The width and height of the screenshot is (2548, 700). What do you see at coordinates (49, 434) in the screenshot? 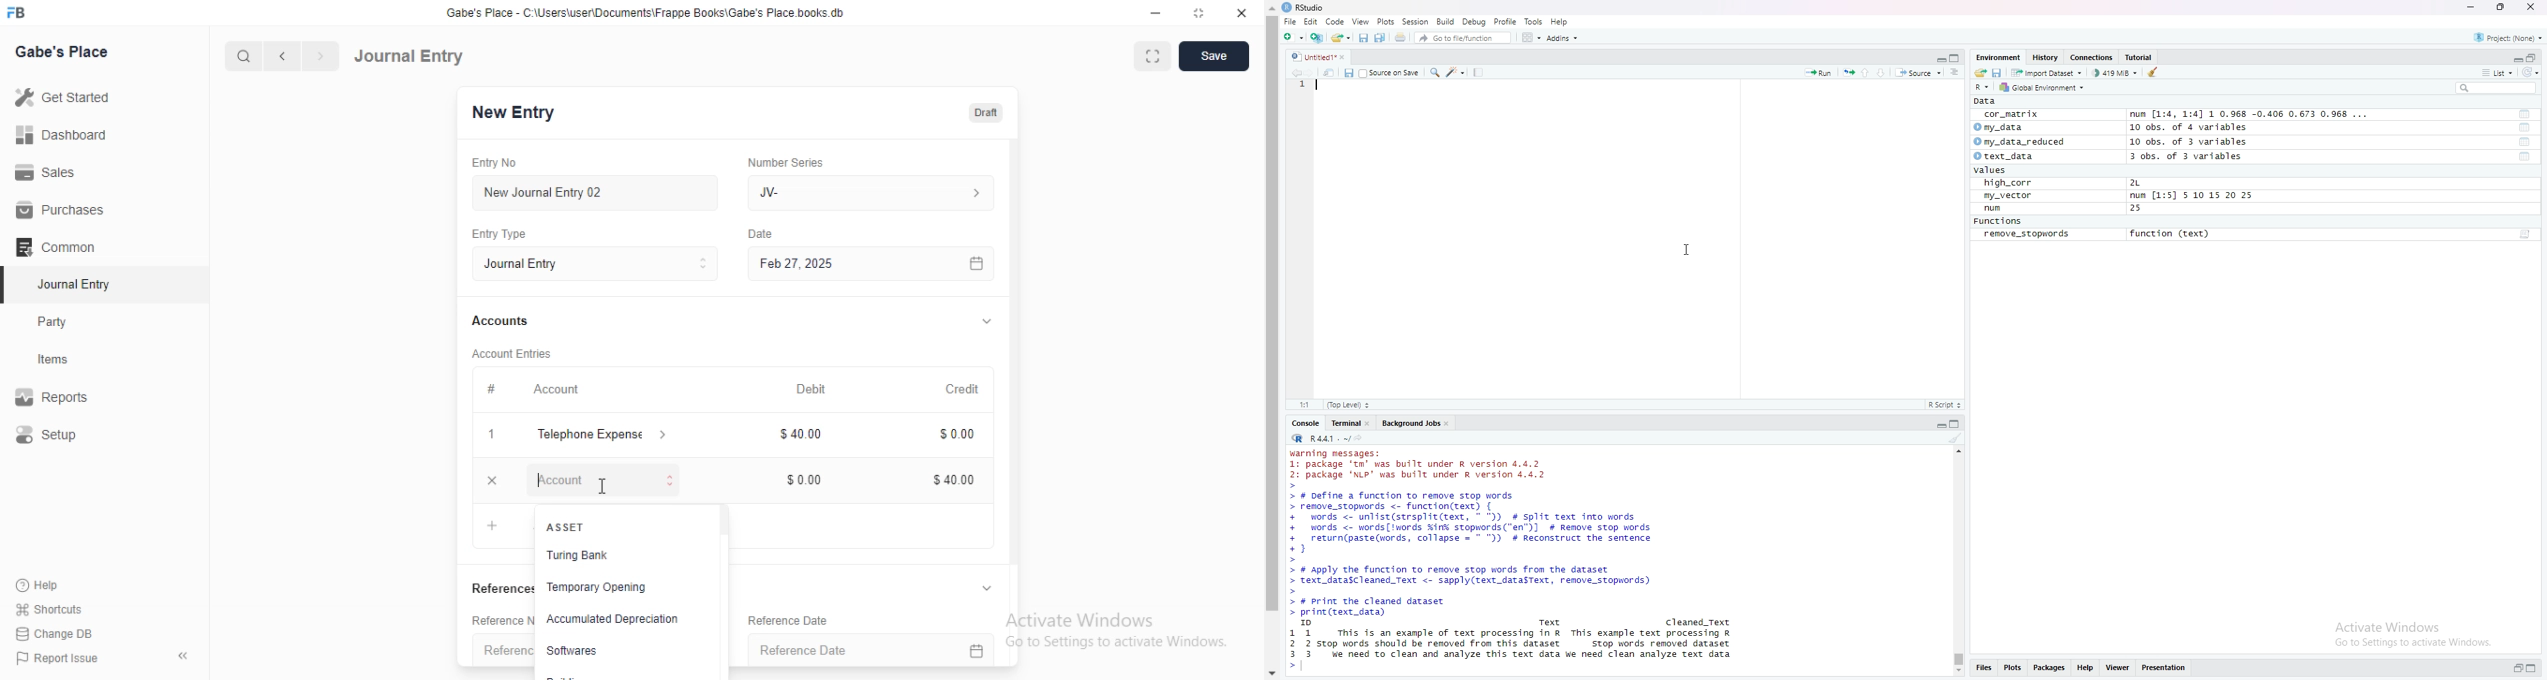
I see `Setup` at bounding box center [49, 434].